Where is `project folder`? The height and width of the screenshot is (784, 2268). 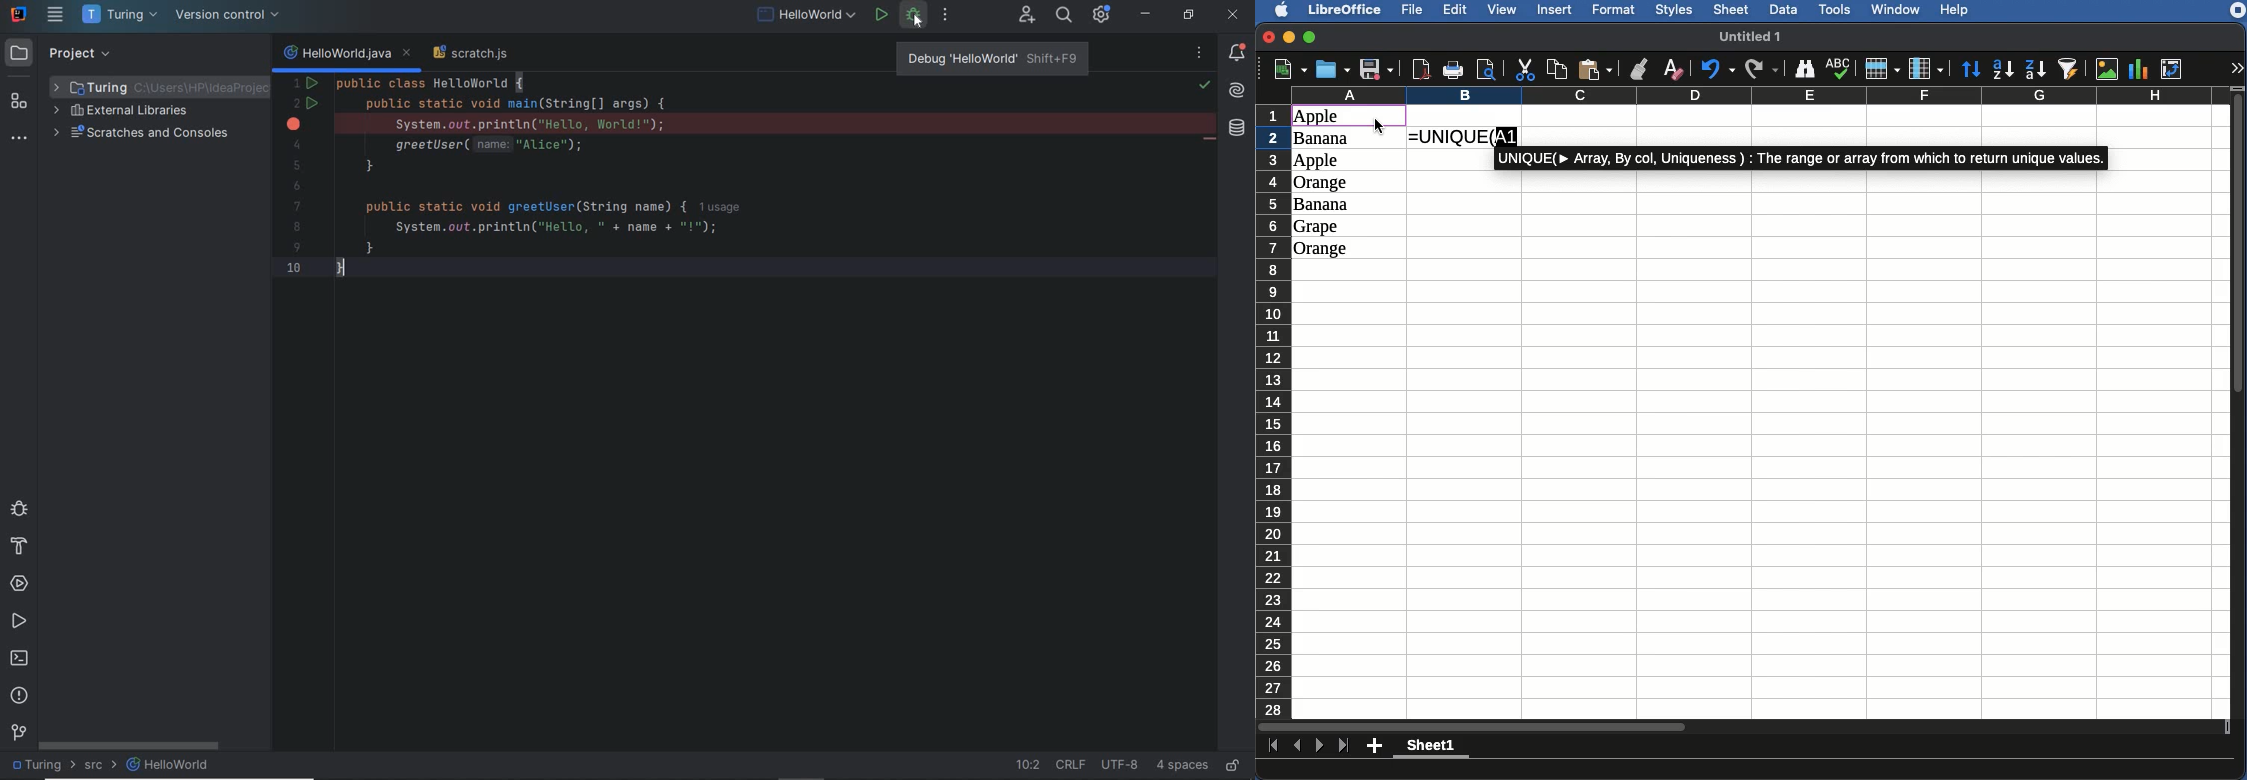 project folder is located at coordinates (158, 85).